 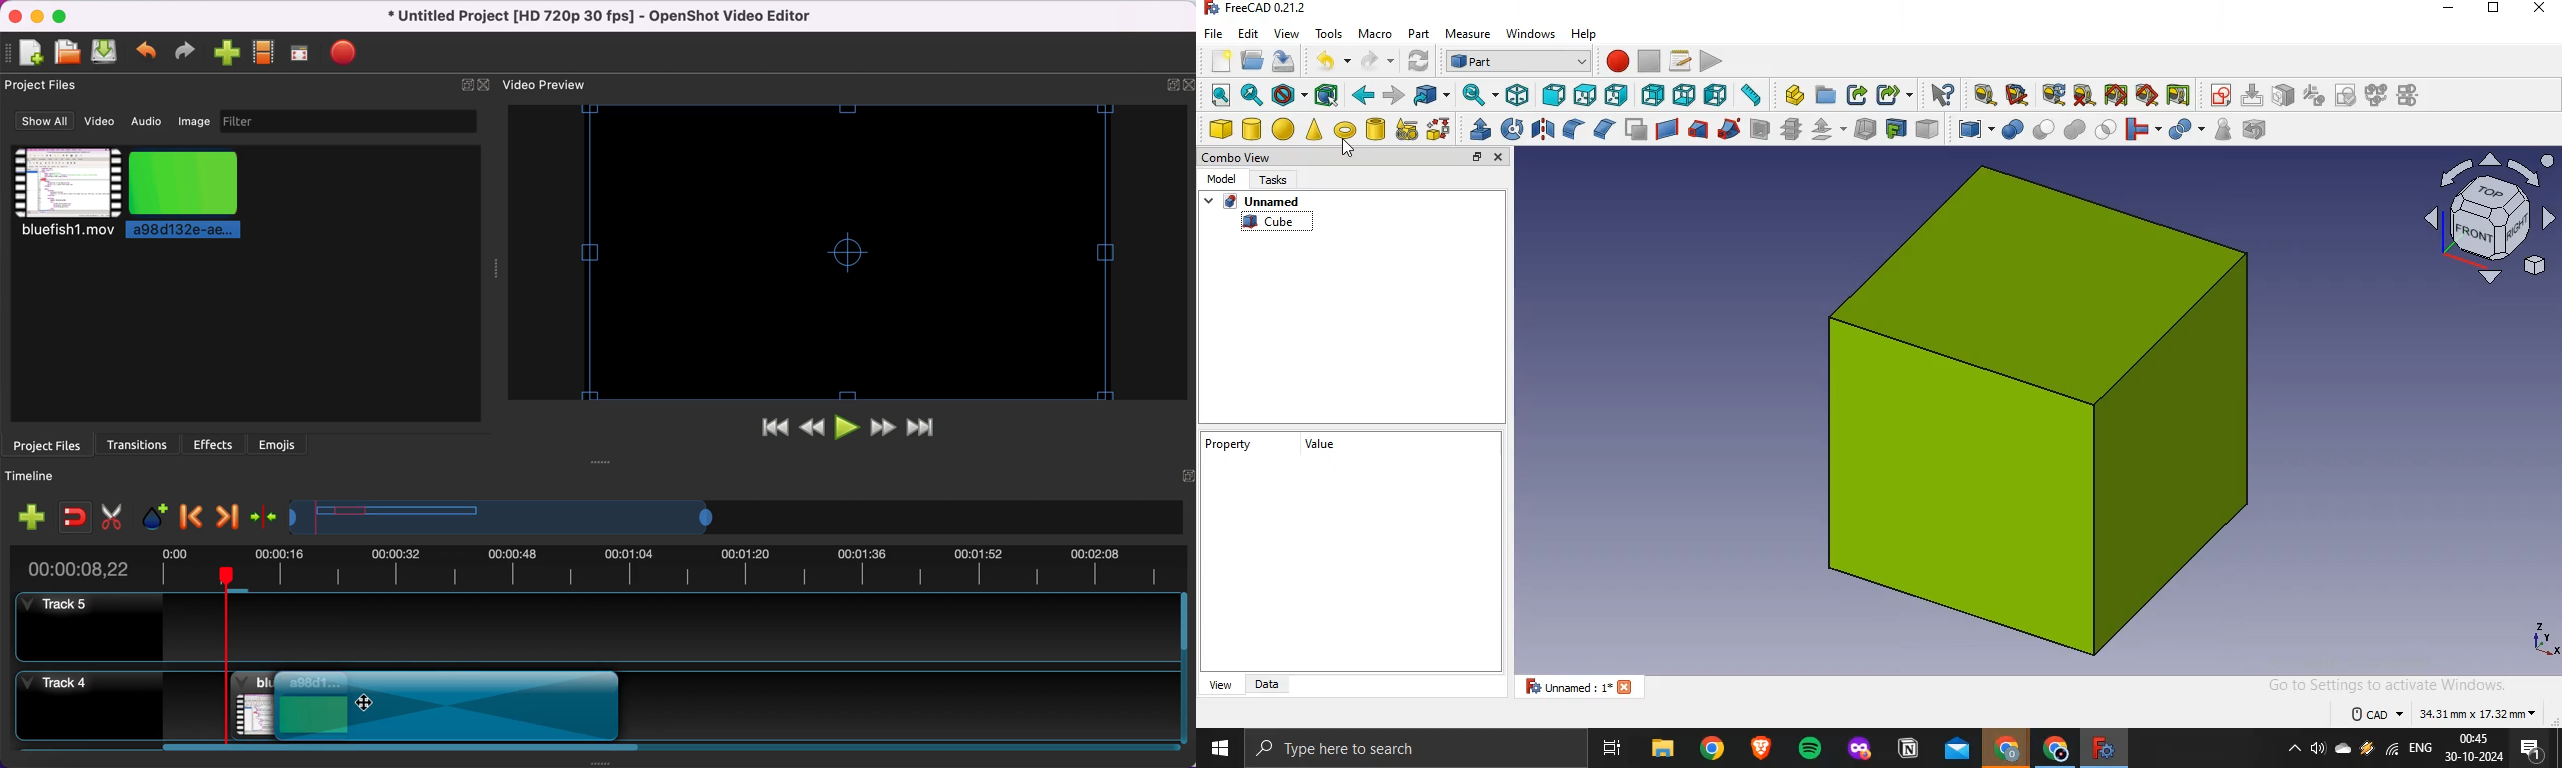 I want to click on project files, so click(x=49, y=87).